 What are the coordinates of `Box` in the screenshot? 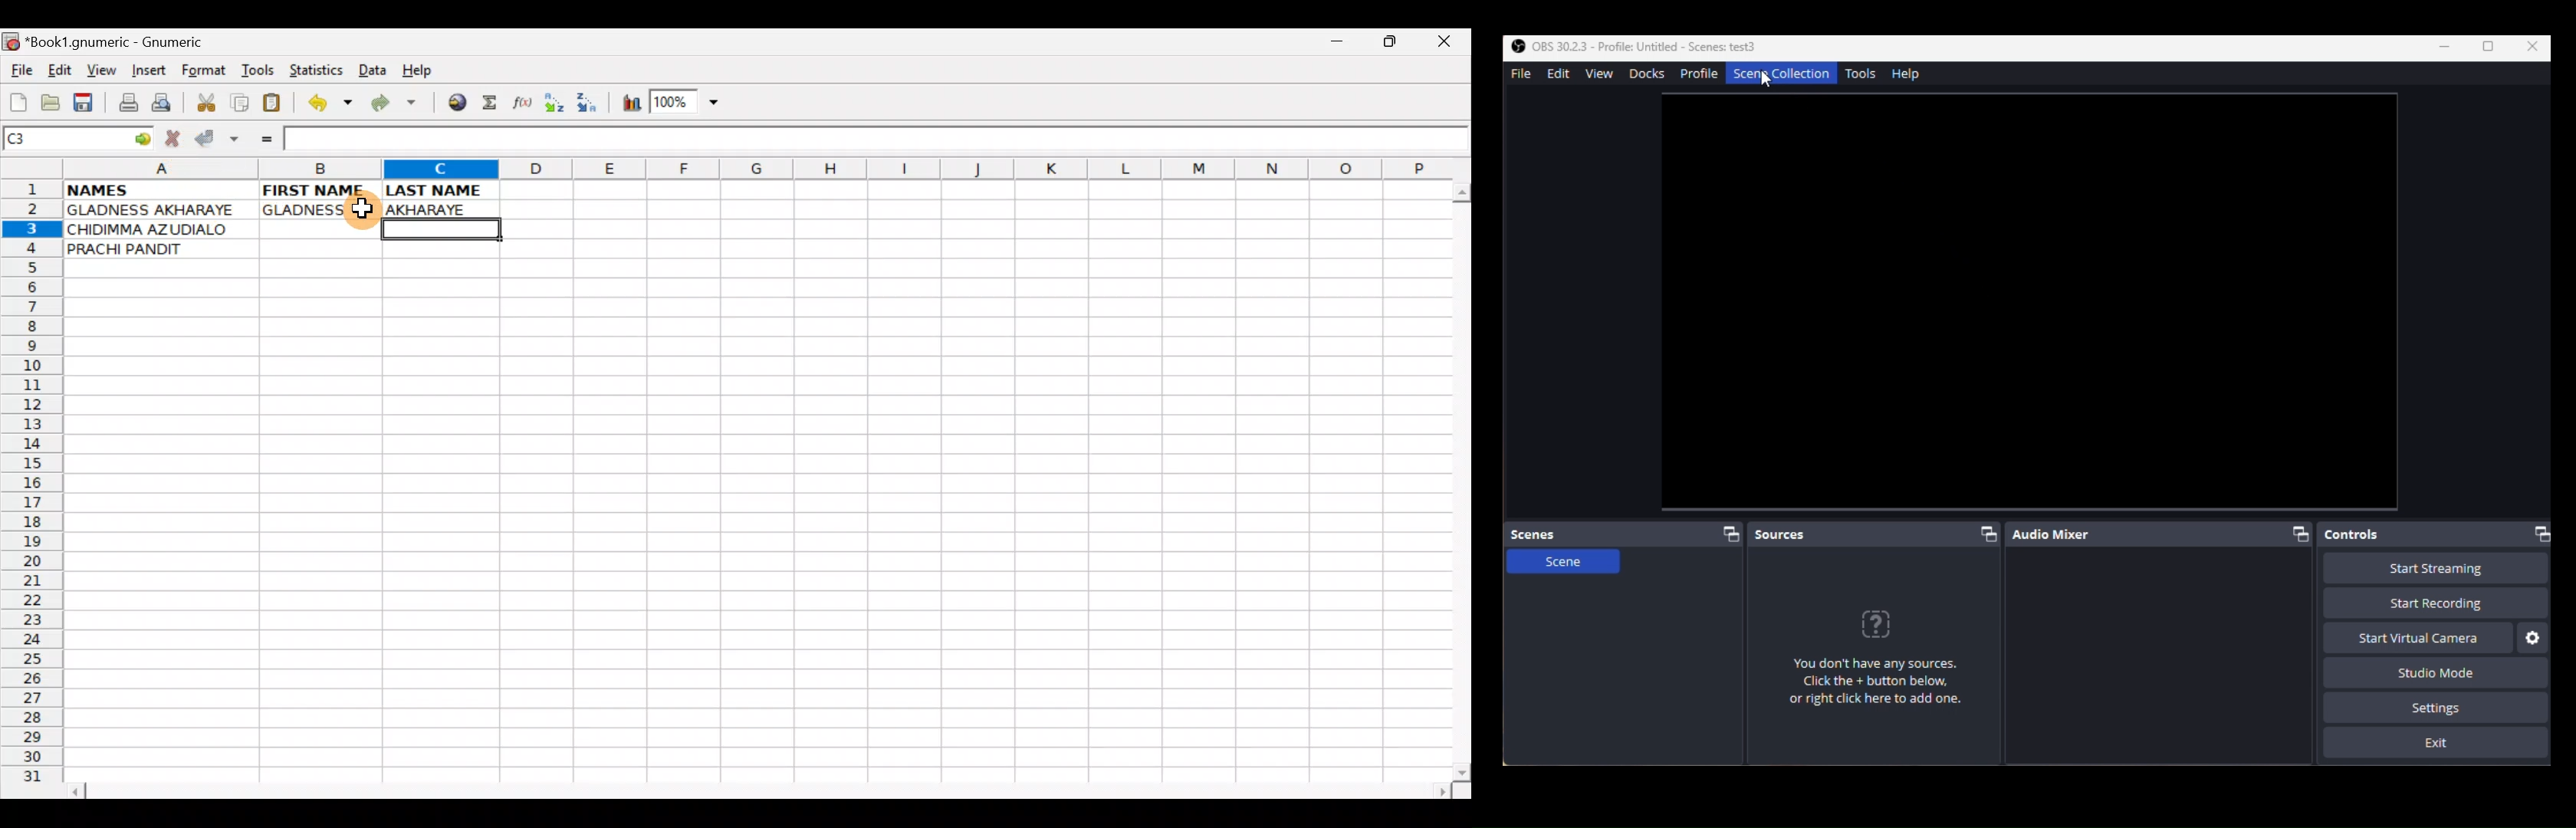 It's located at (2489, 48).